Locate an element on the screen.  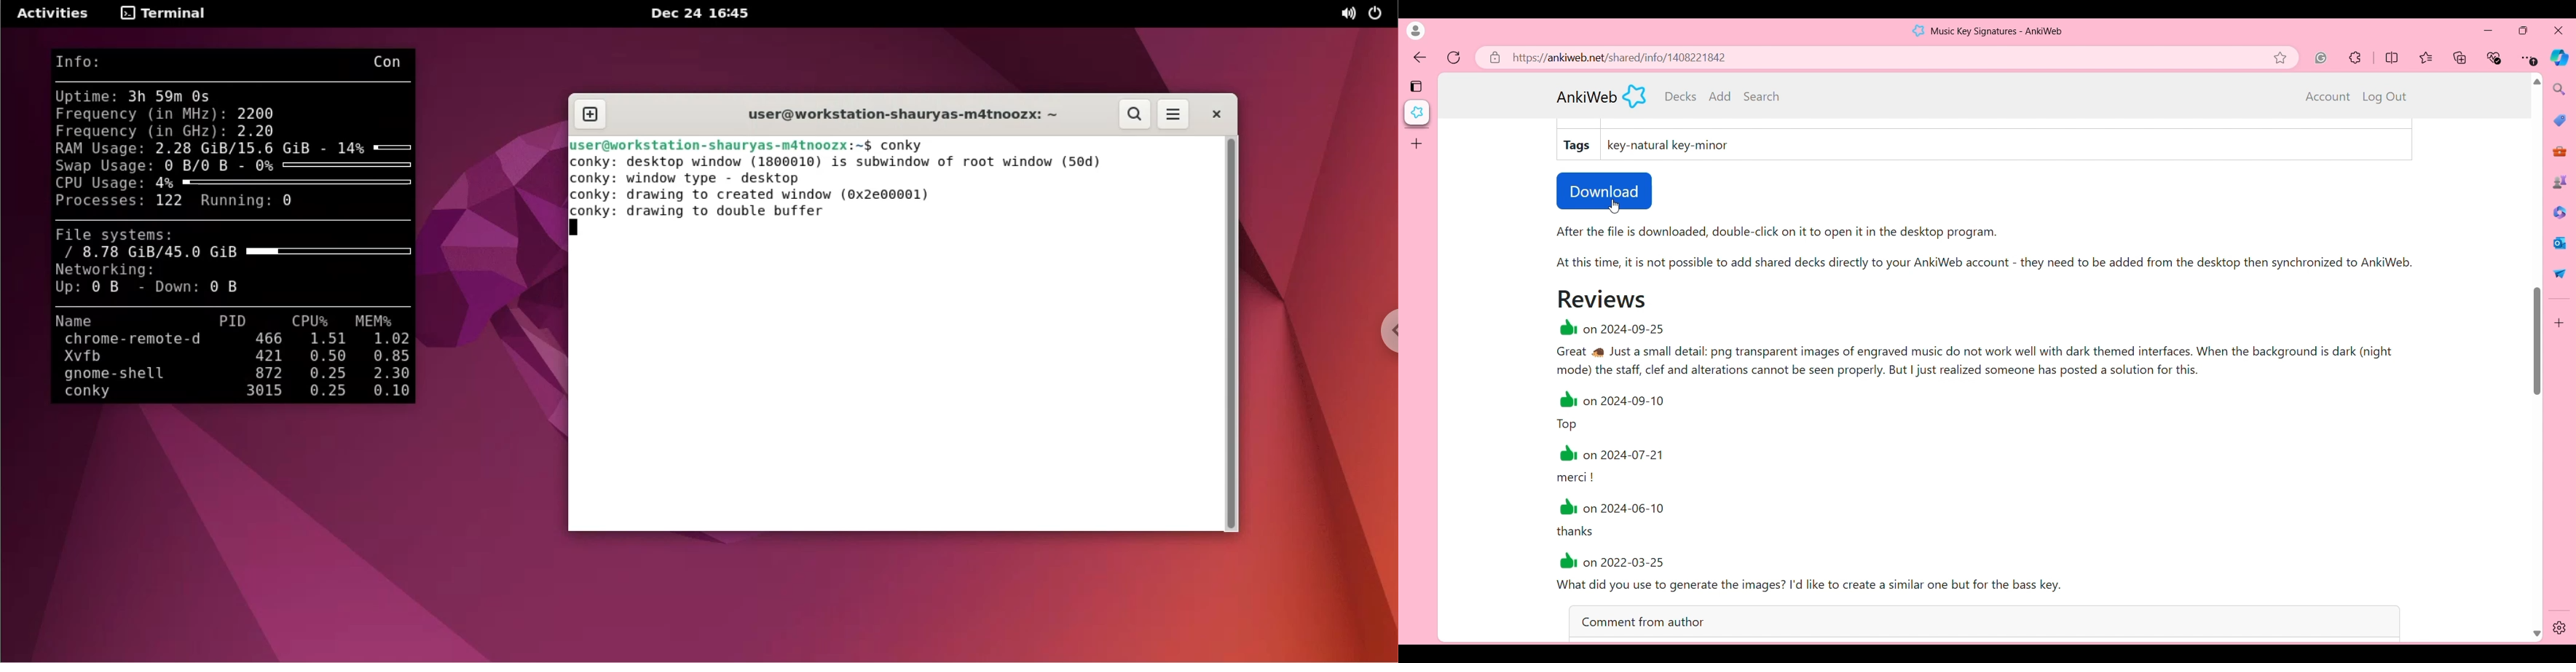
ANkiWeb is located at coordinates (1587, 97).